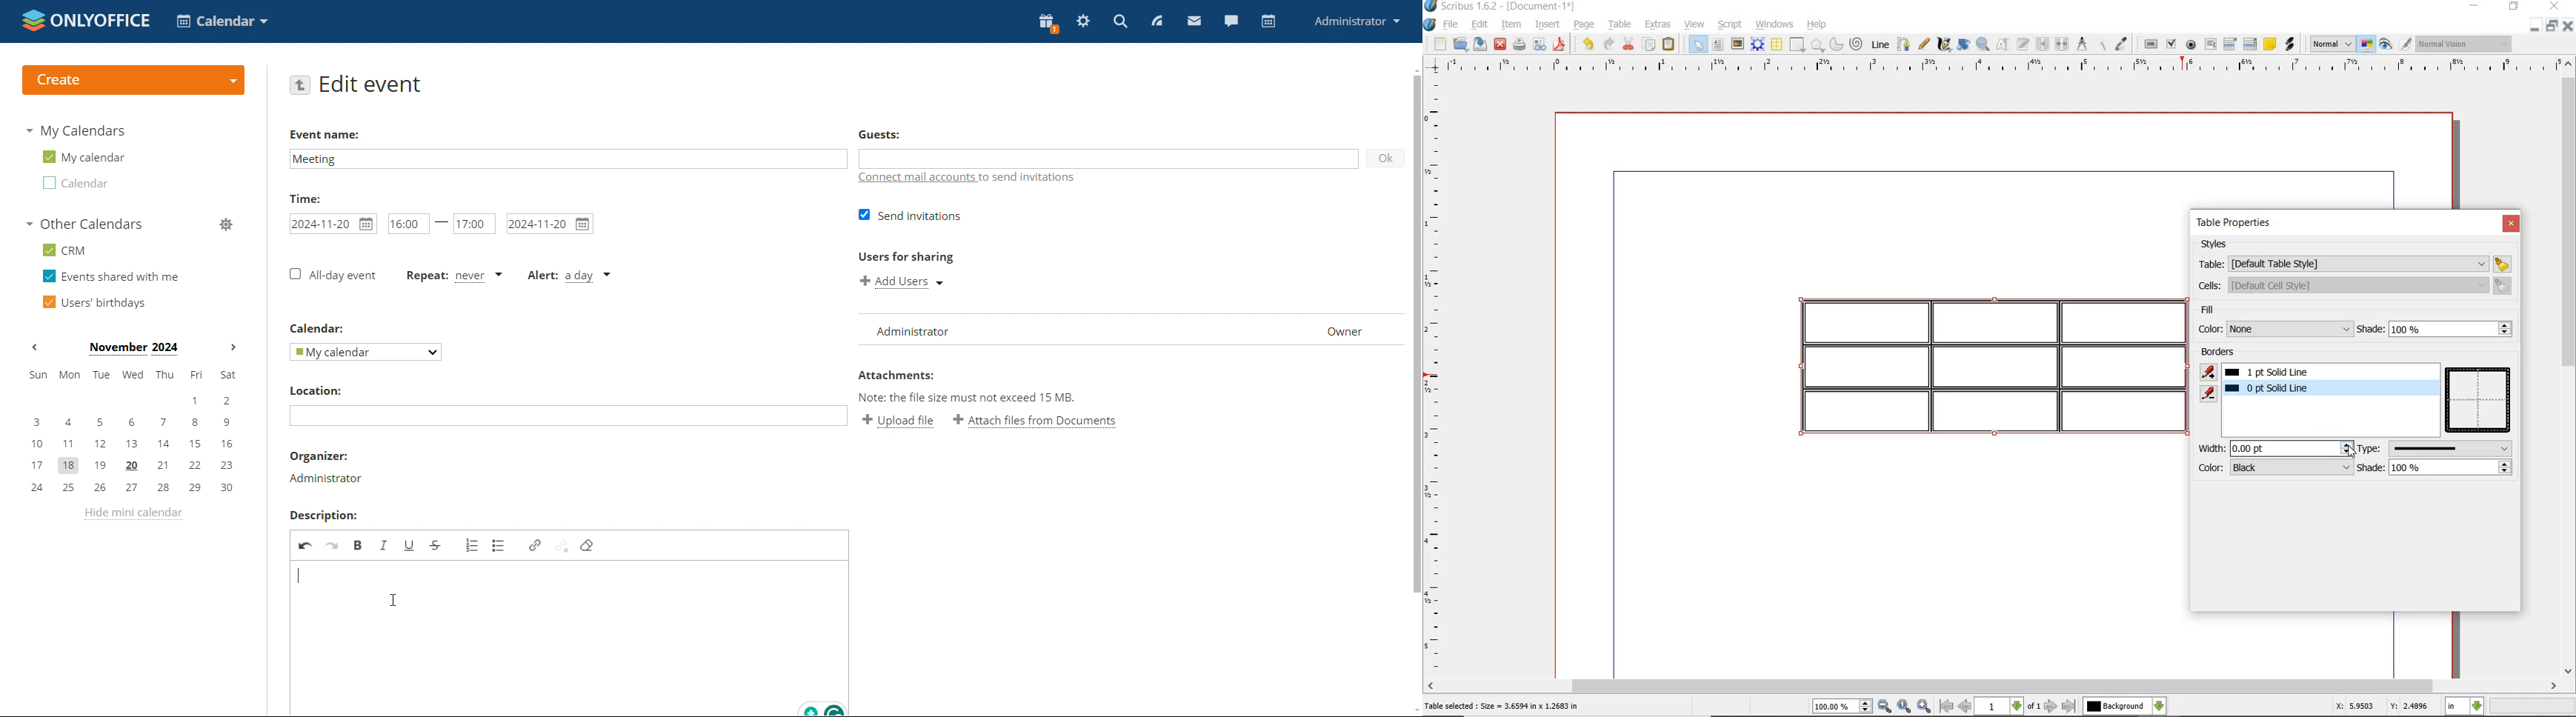 This screenshot has height=728, width=2576. I want to click on toggle color management system, so click(2364, 43).